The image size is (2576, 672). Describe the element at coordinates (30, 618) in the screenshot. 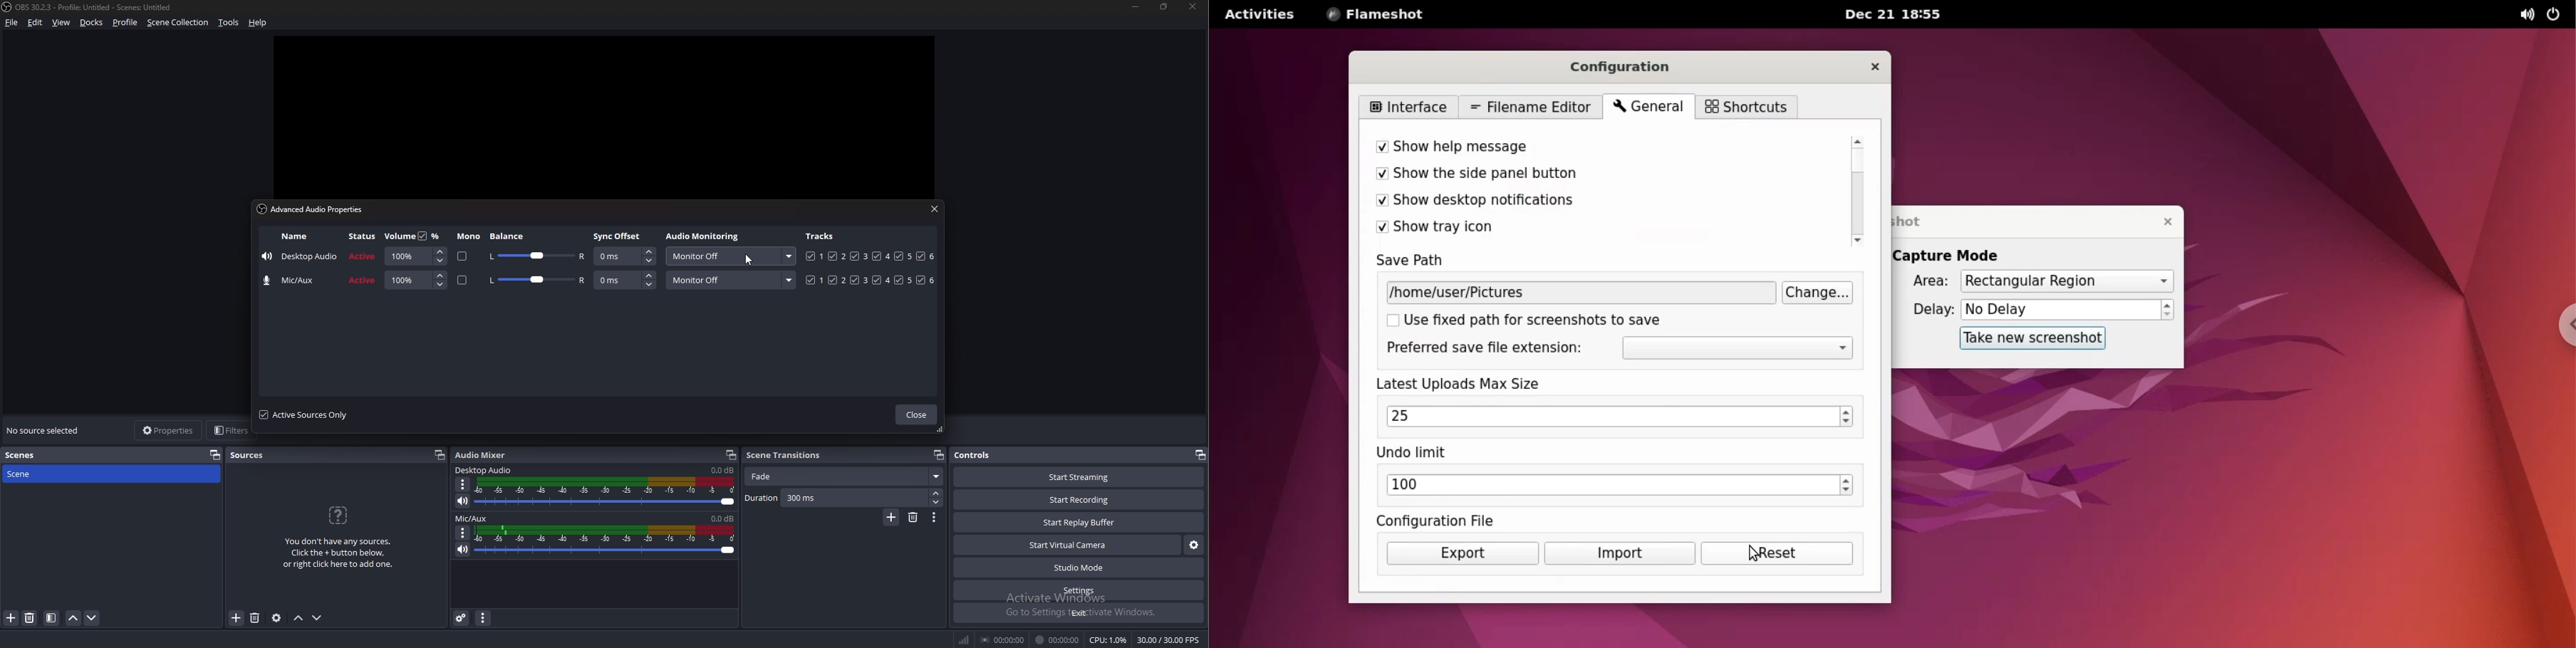

I see `remove filter` at that location.